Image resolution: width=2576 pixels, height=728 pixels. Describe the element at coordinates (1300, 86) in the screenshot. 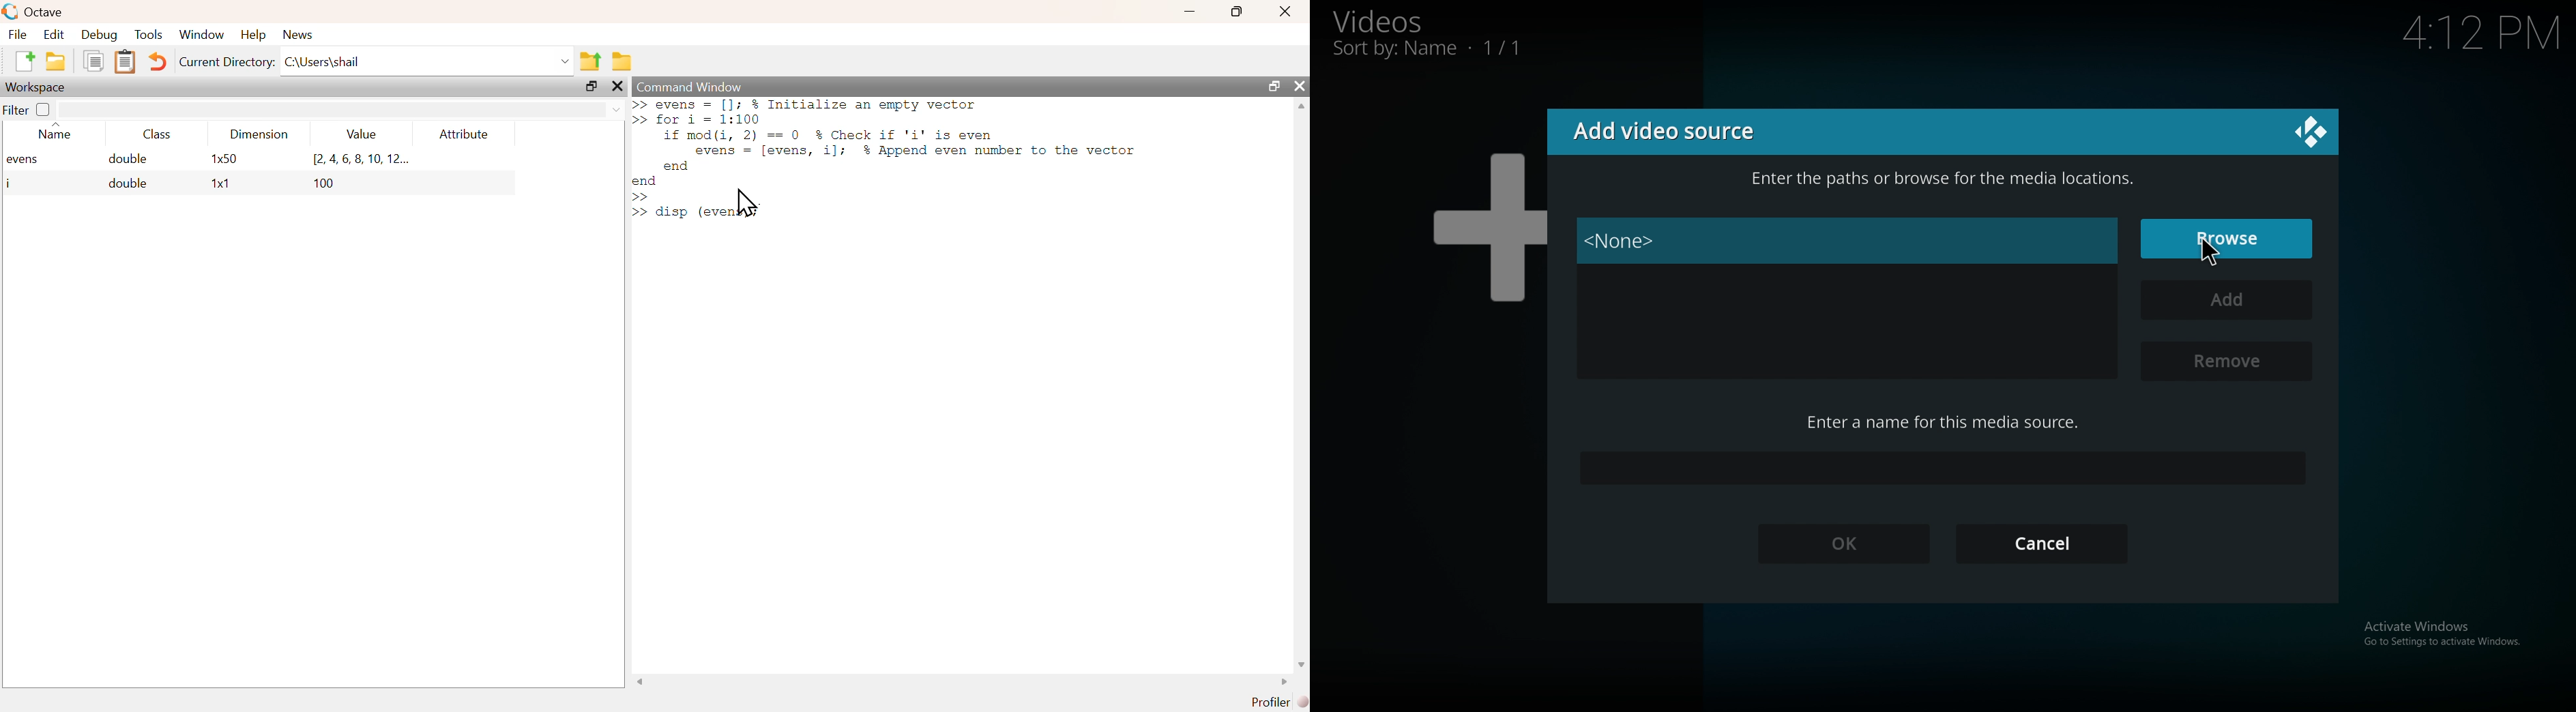

I see `close` at that location.